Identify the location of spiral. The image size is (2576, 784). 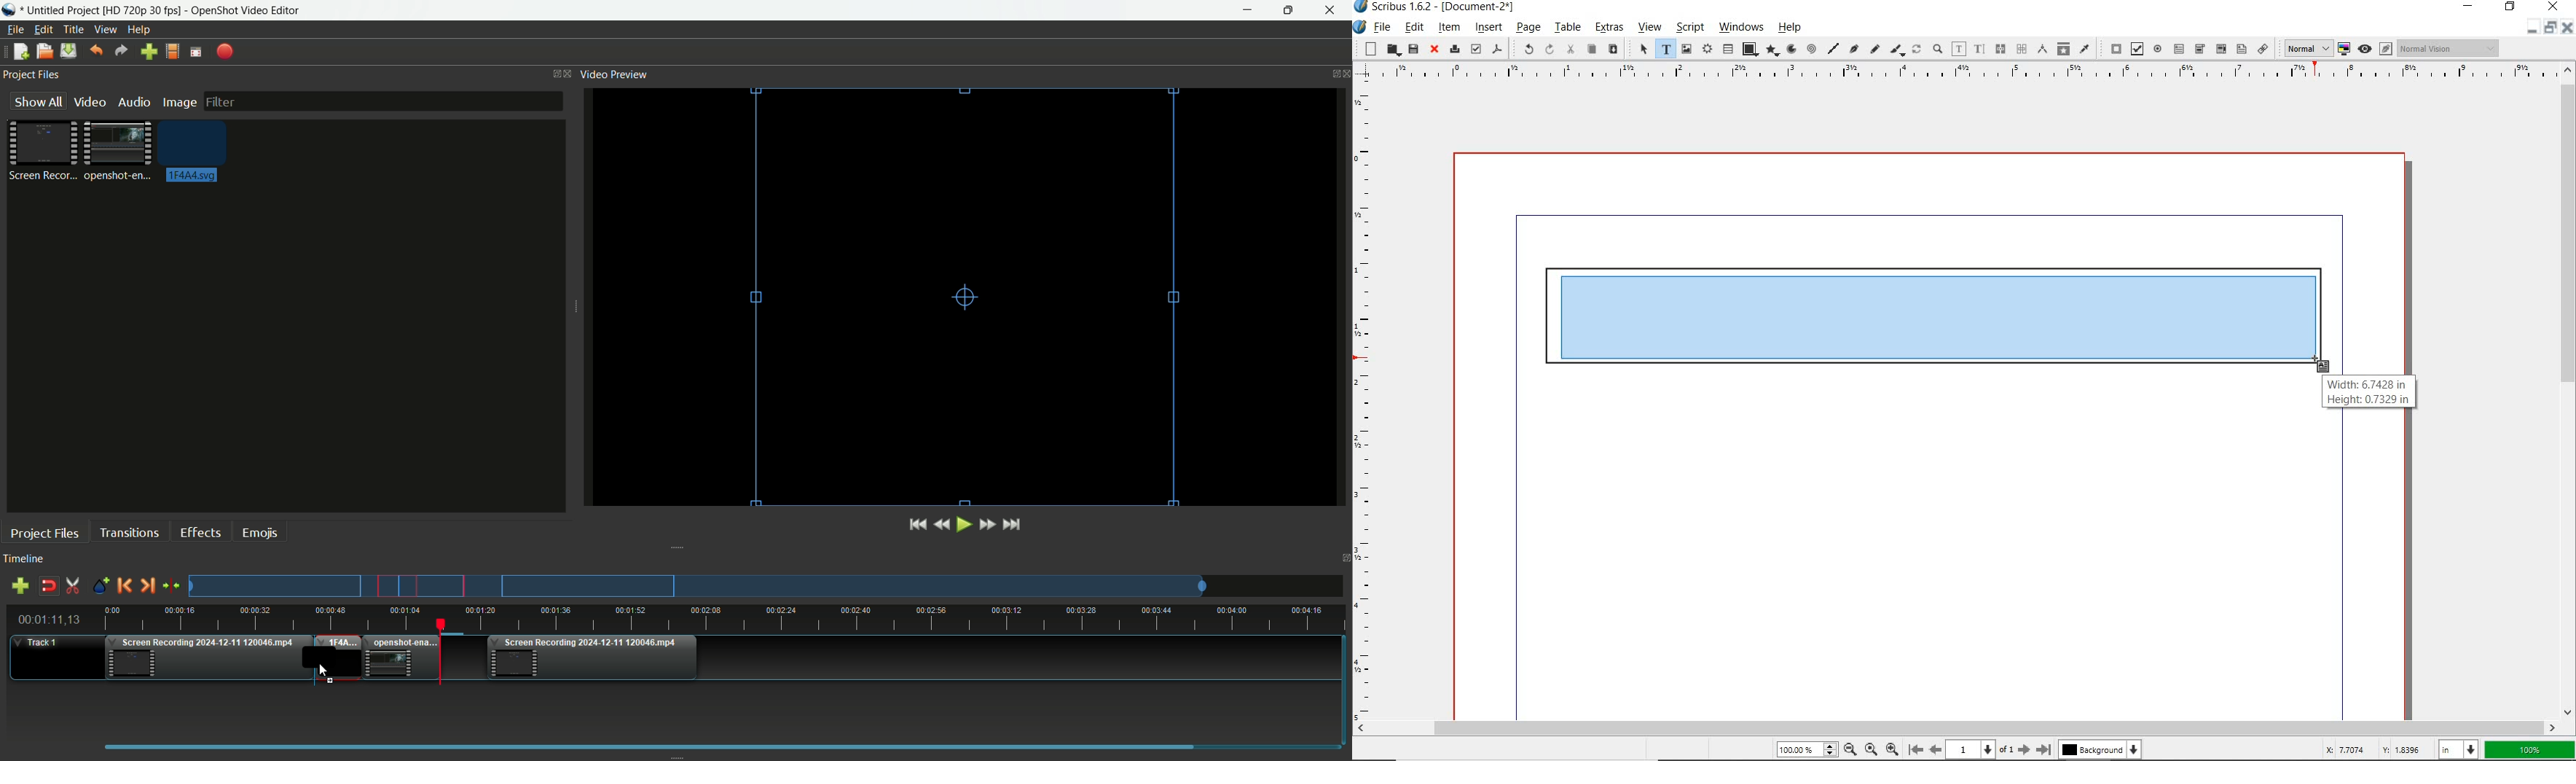
(1813, 49).